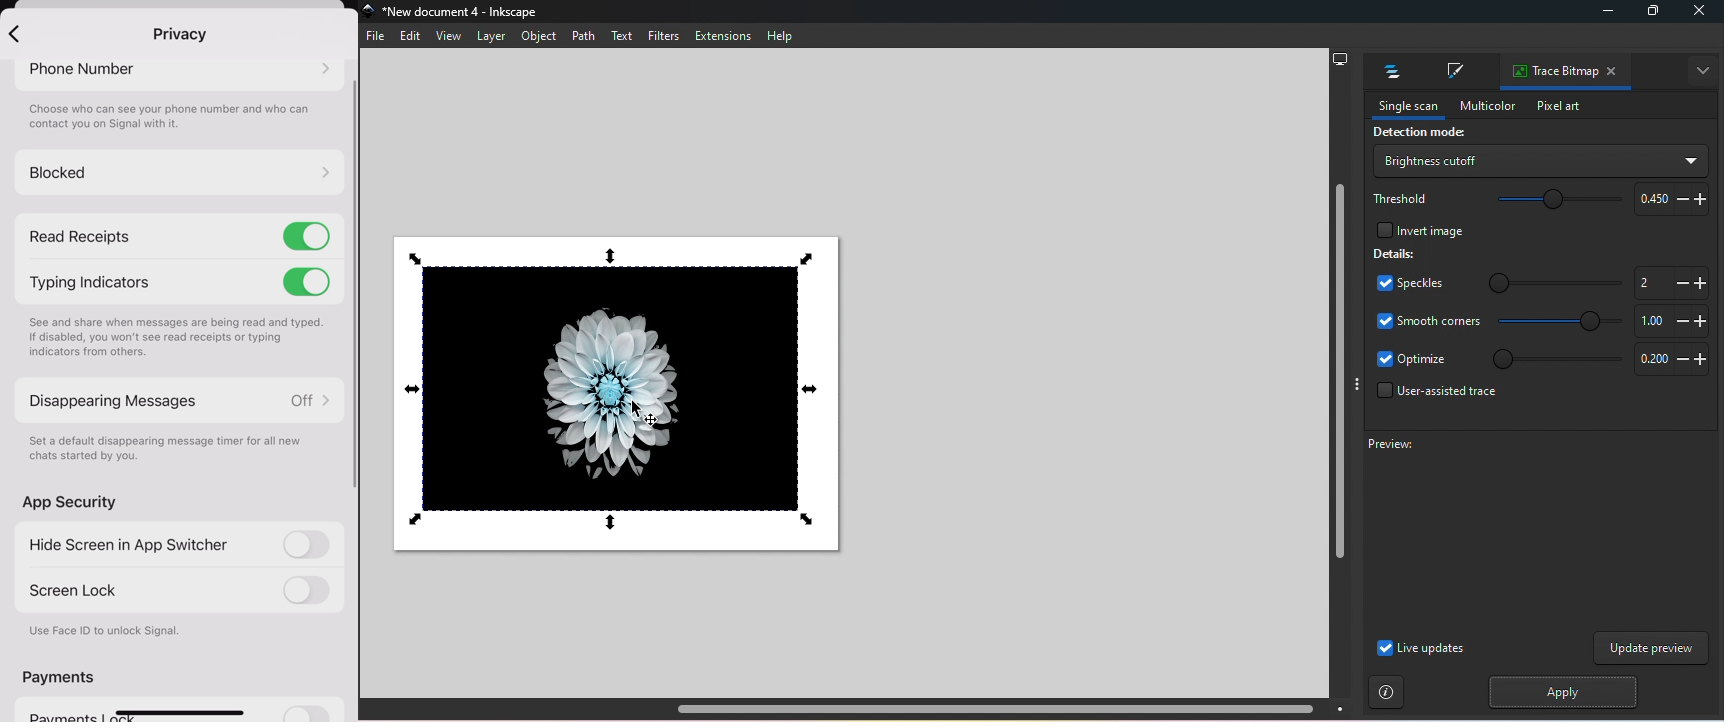 This screenshot has width=1736, height=728. Describe the element at coordinates (1387, 693) in the screenshot. I see `Instructions` at that location.